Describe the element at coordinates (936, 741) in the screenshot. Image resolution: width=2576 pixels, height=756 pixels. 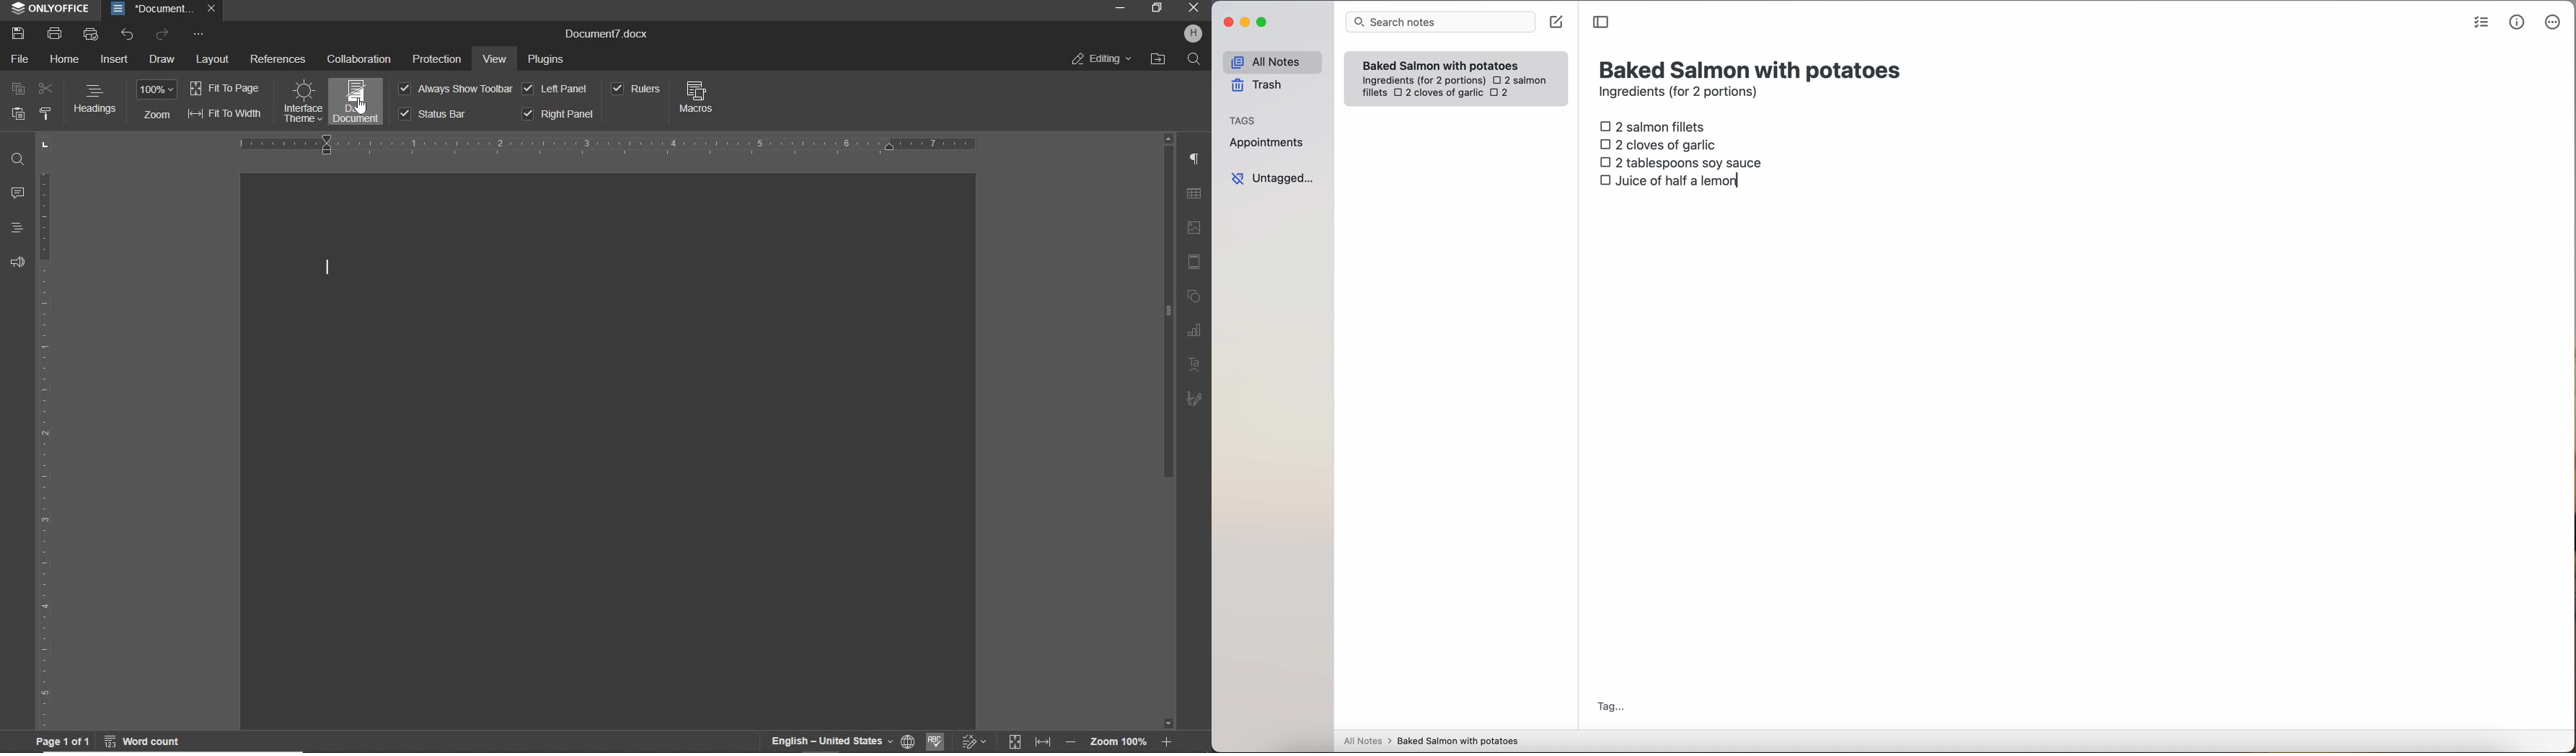
I see `SPELL CHECKING` at that location.